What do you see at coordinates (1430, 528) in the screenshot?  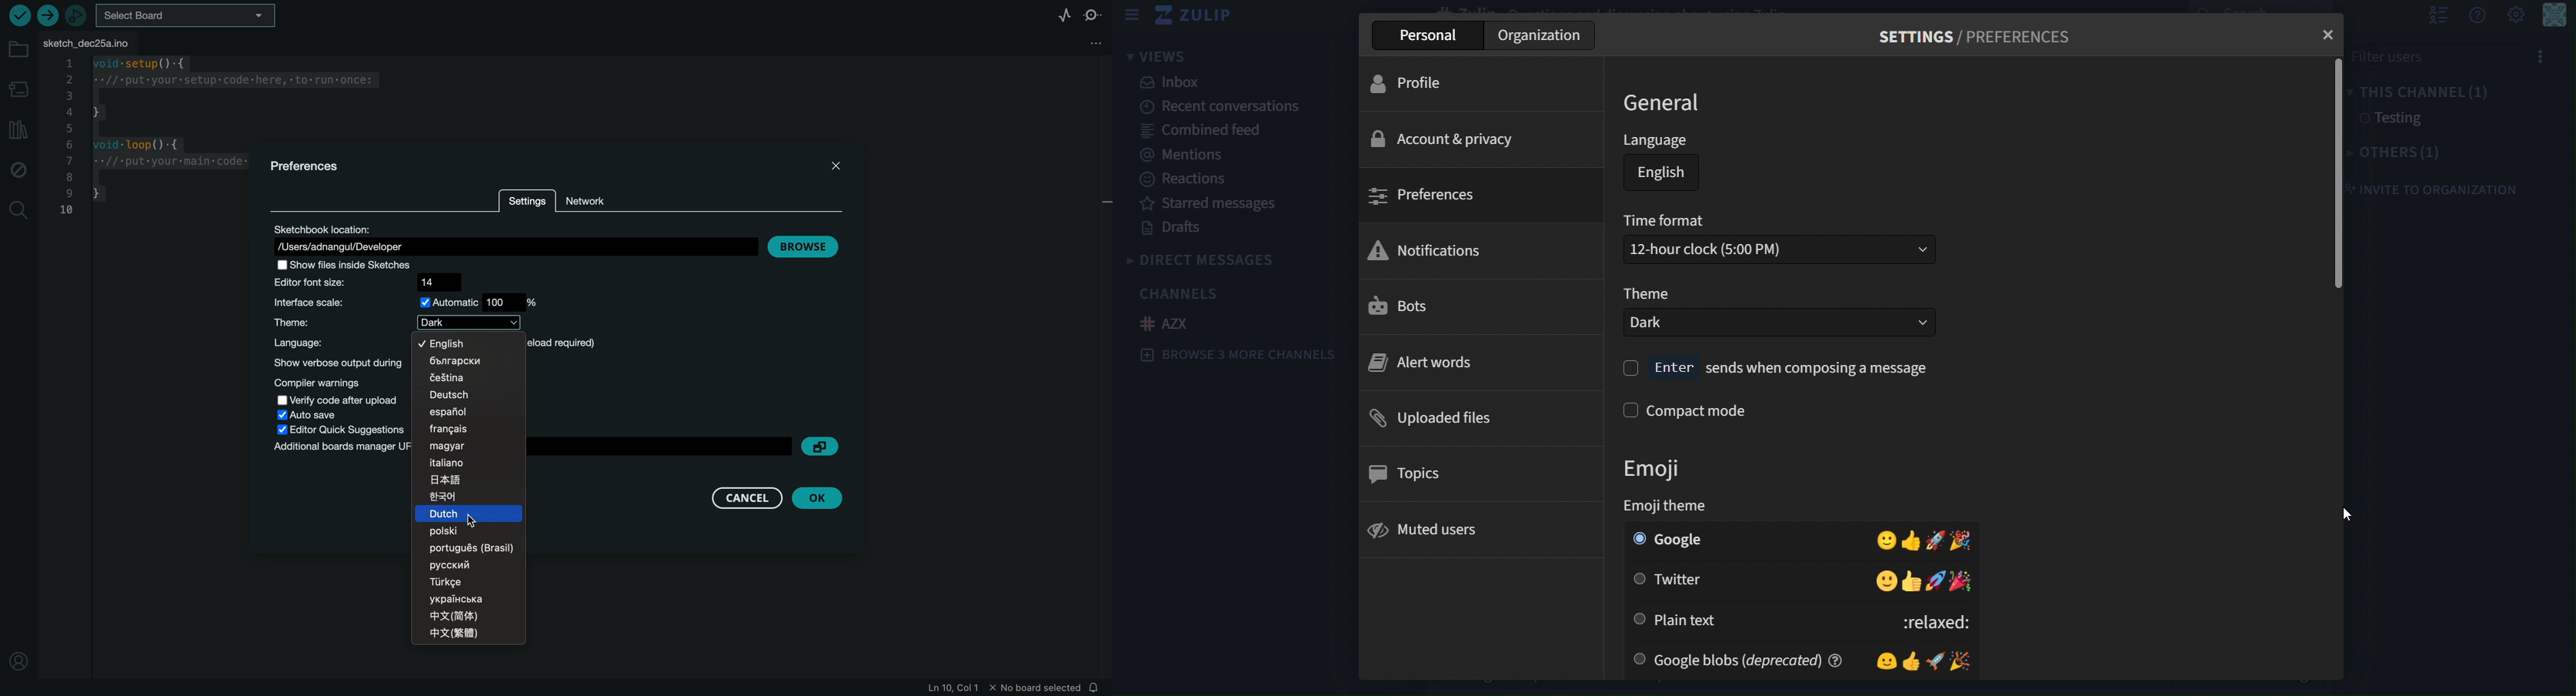 I see `muted users` at bounding box center [1430, 528].